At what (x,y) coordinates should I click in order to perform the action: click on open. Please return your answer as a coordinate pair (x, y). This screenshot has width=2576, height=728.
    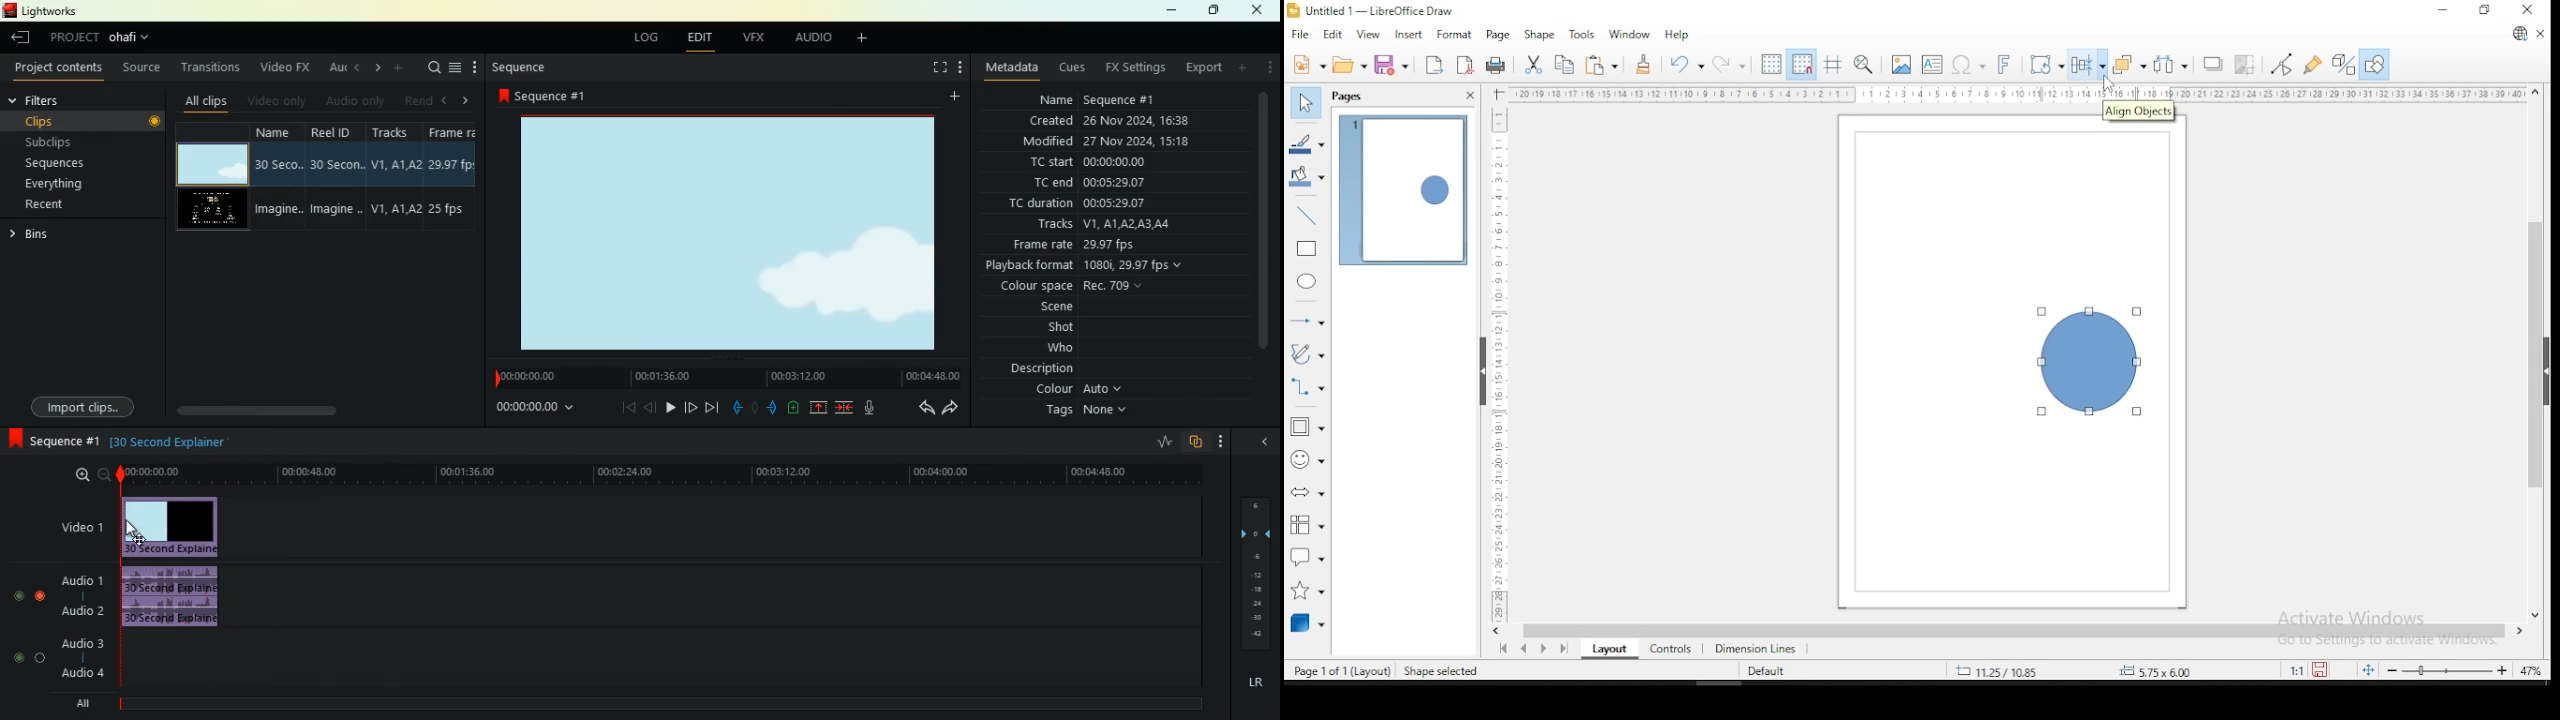
    Looking at the image, I should click on (1350, 64).